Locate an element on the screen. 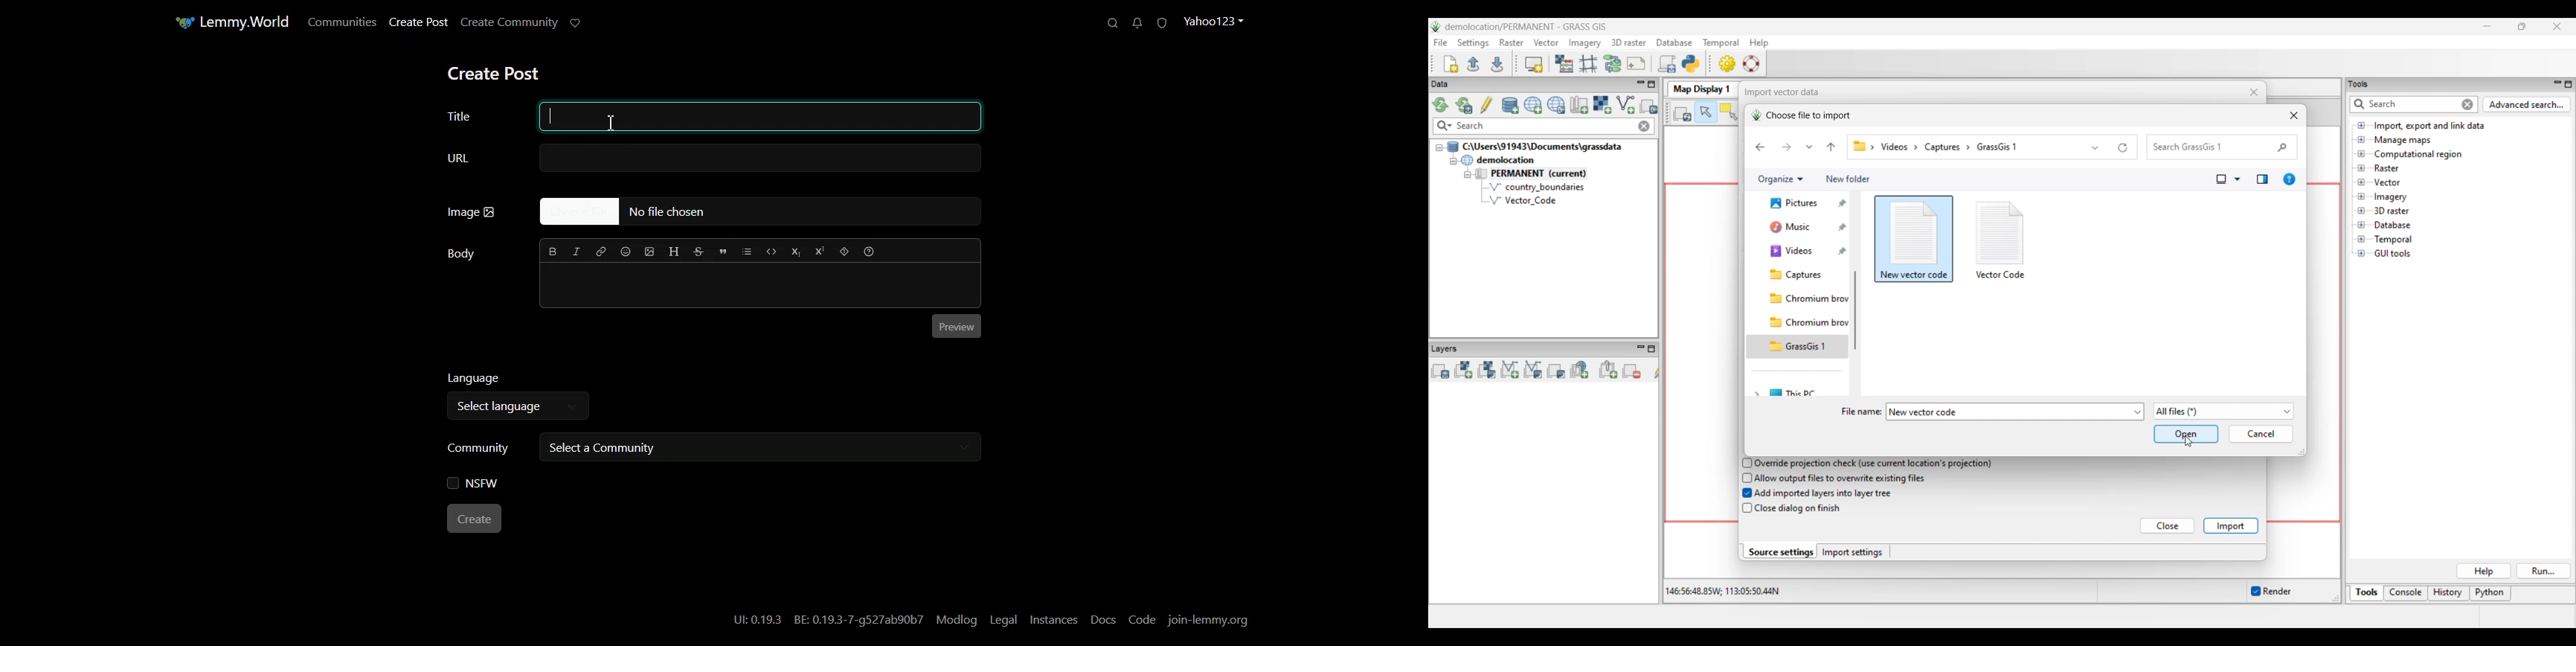 The width and height of the screenshot is (2576, 672). Formatting help is located at coordinates (869, 251).